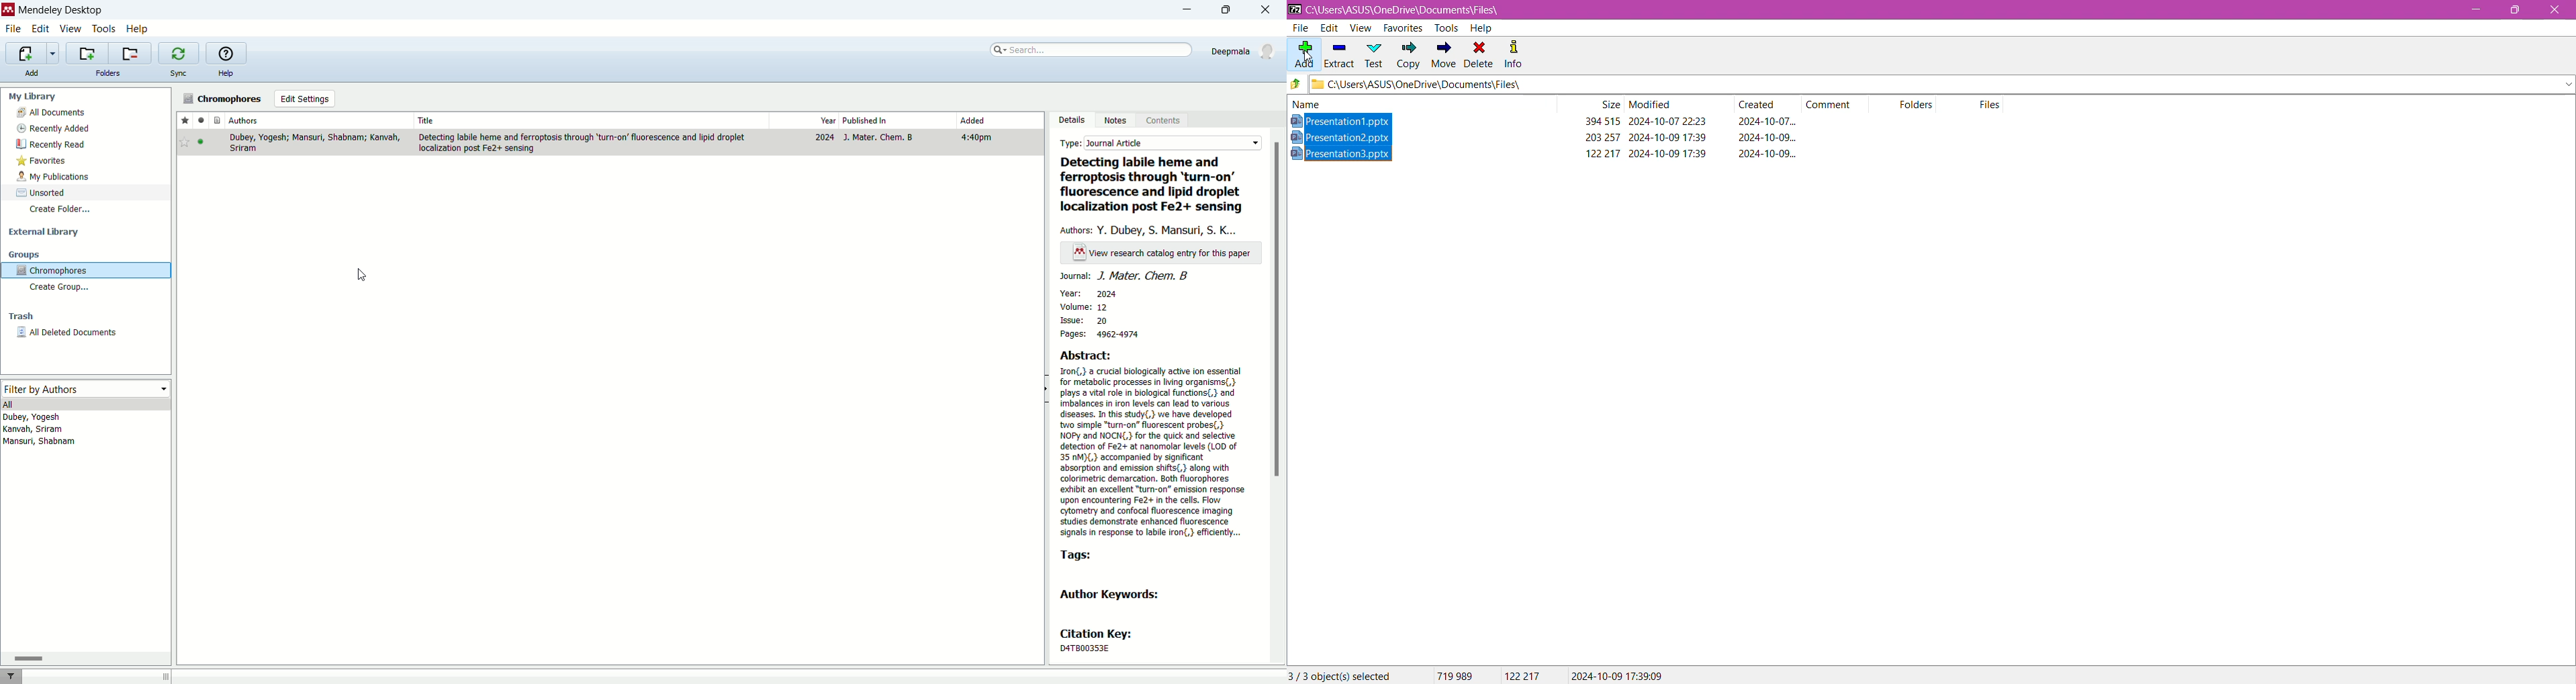  I want to click on help, so click(137, 29).